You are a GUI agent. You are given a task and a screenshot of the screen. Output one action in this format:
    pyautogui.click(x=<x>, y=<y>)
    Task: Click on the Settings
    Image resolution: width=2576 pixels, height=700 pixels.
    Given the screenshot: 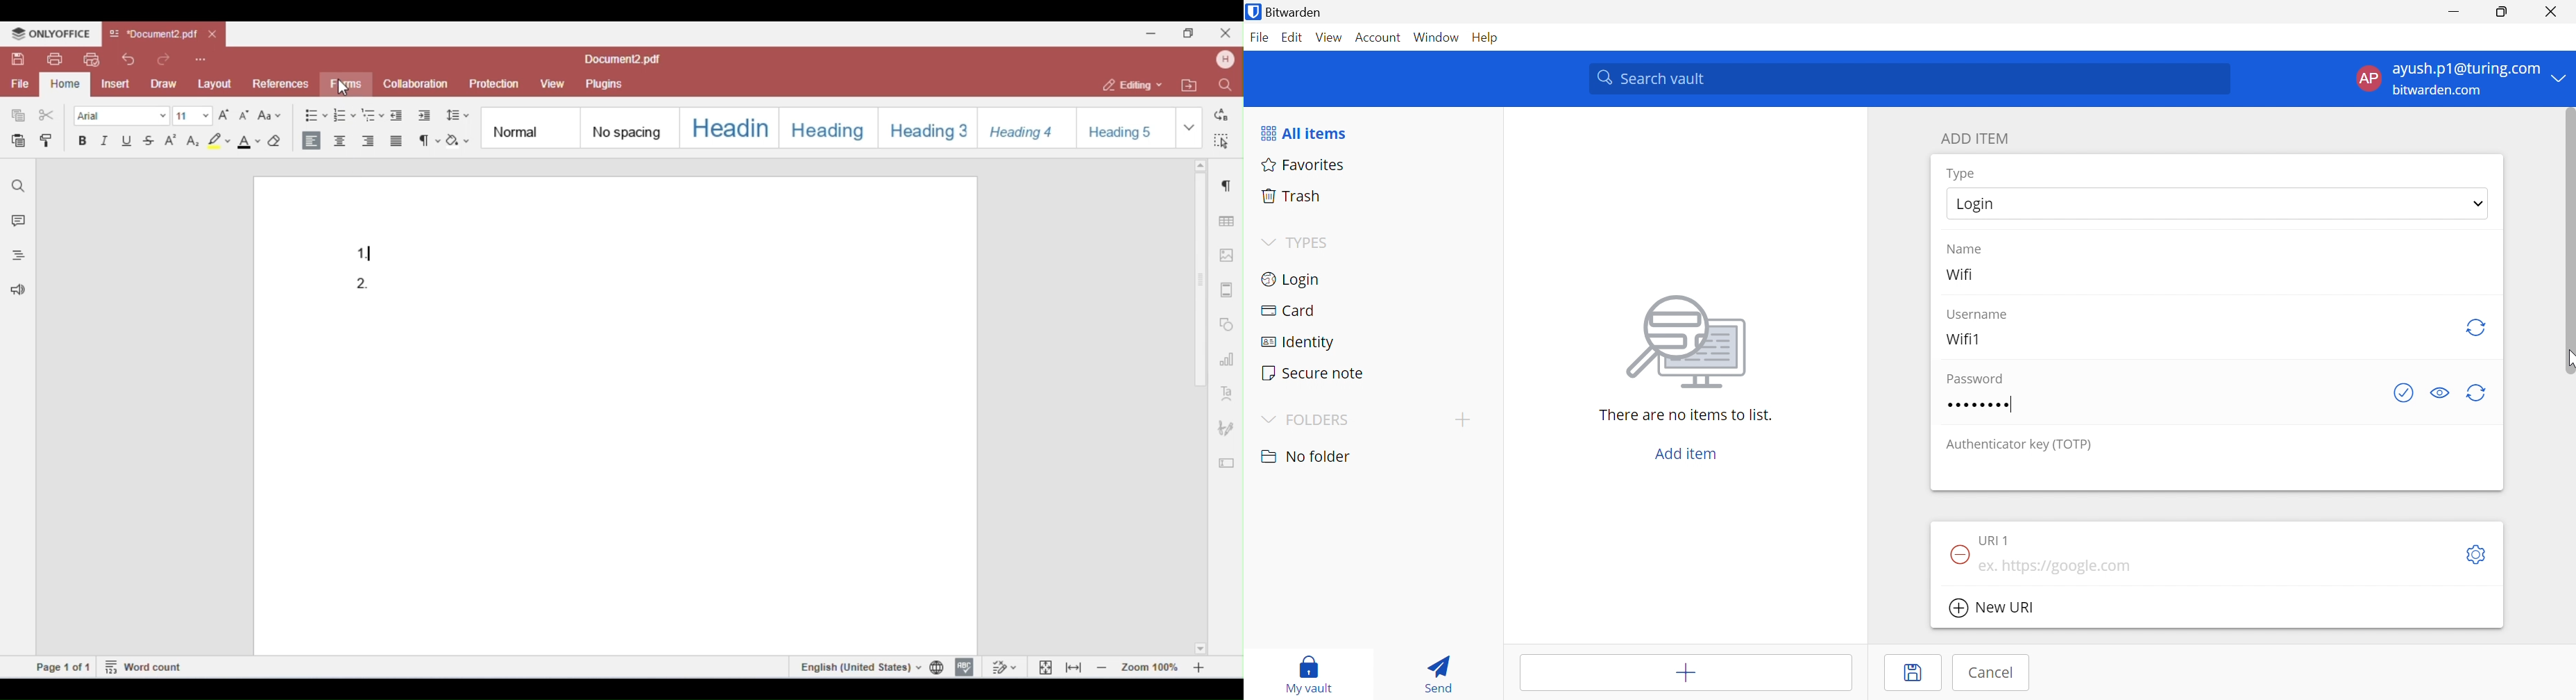 What is the action you would take?
    pyautogui.click(x=2479, y=556)
    